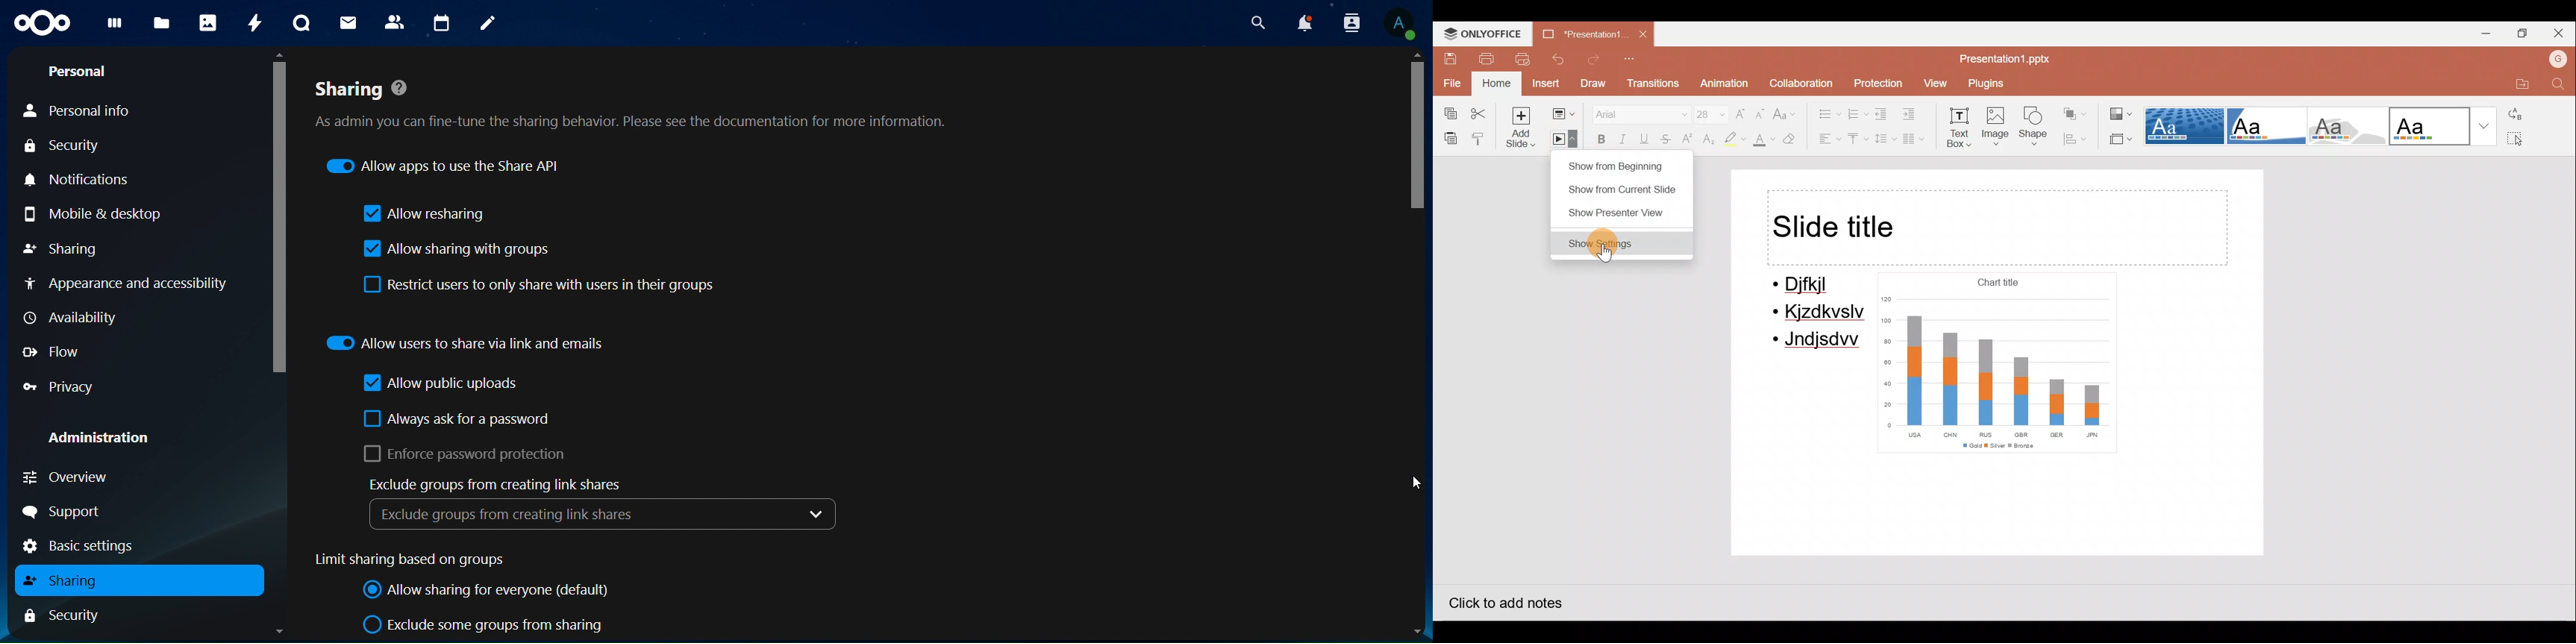 Image resolution: width=2576 pixels, height=644 pixels. I want to click on Select slide size, so click(2120, 140).